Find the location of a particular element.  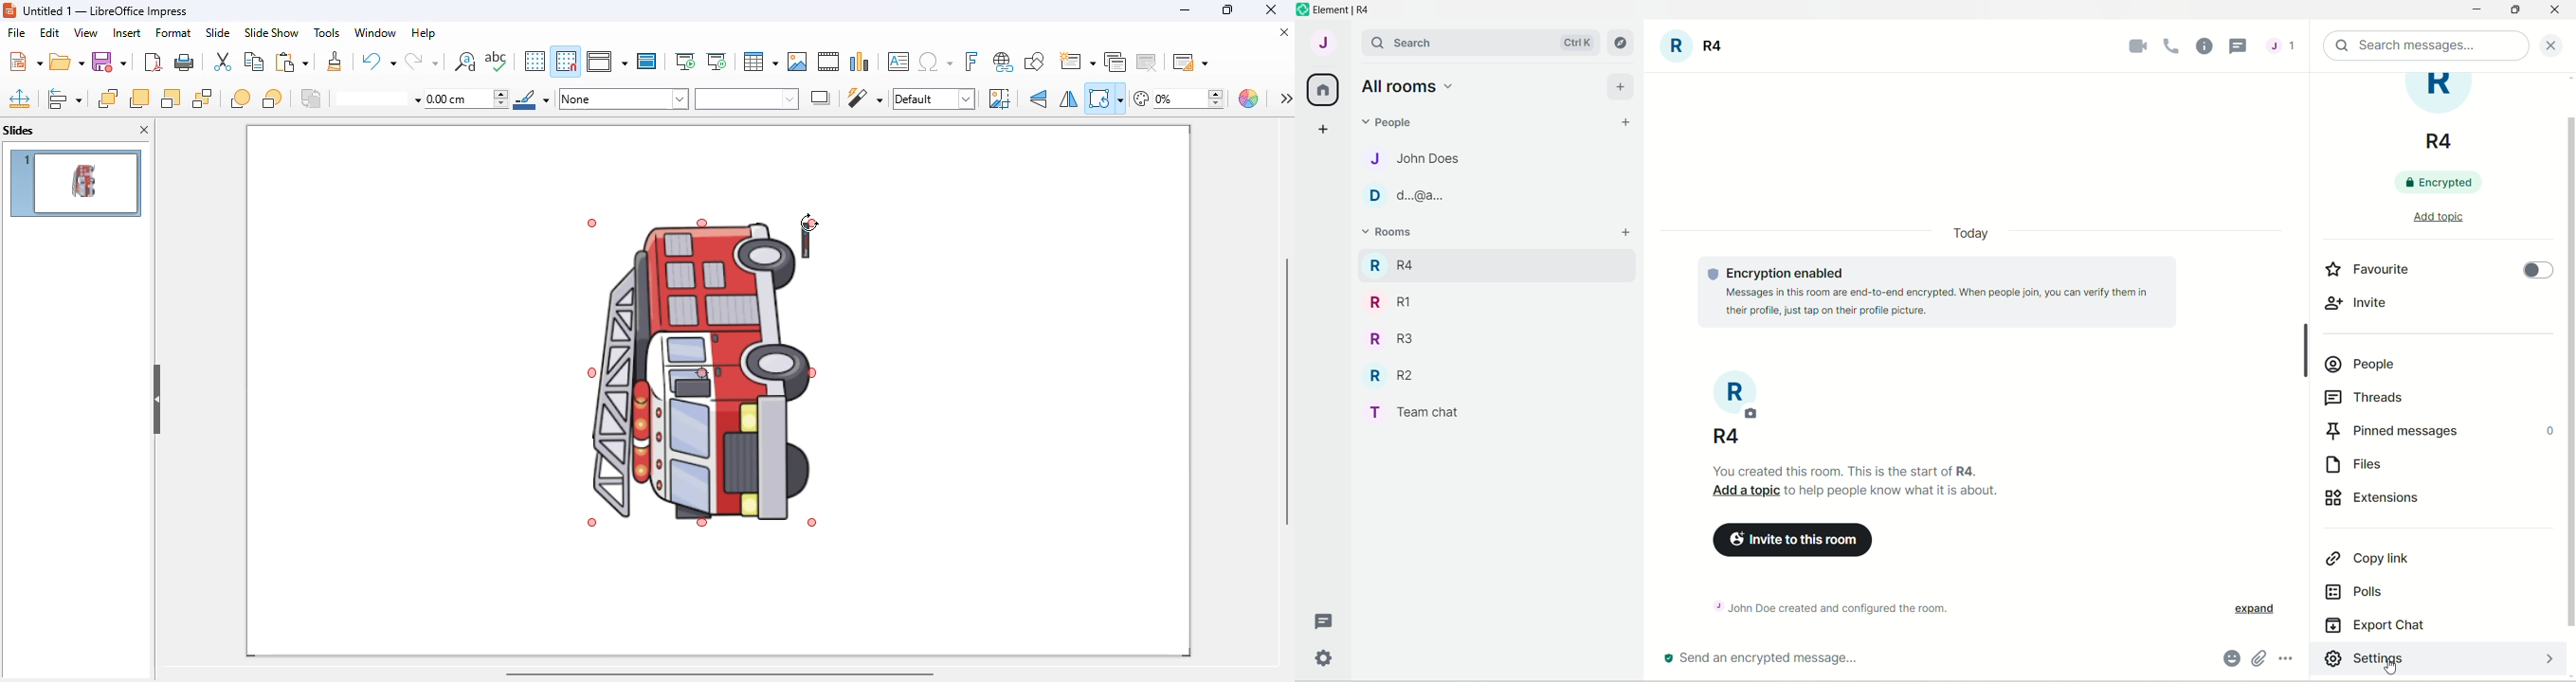

extensions is located at coordinates (2392, 502).